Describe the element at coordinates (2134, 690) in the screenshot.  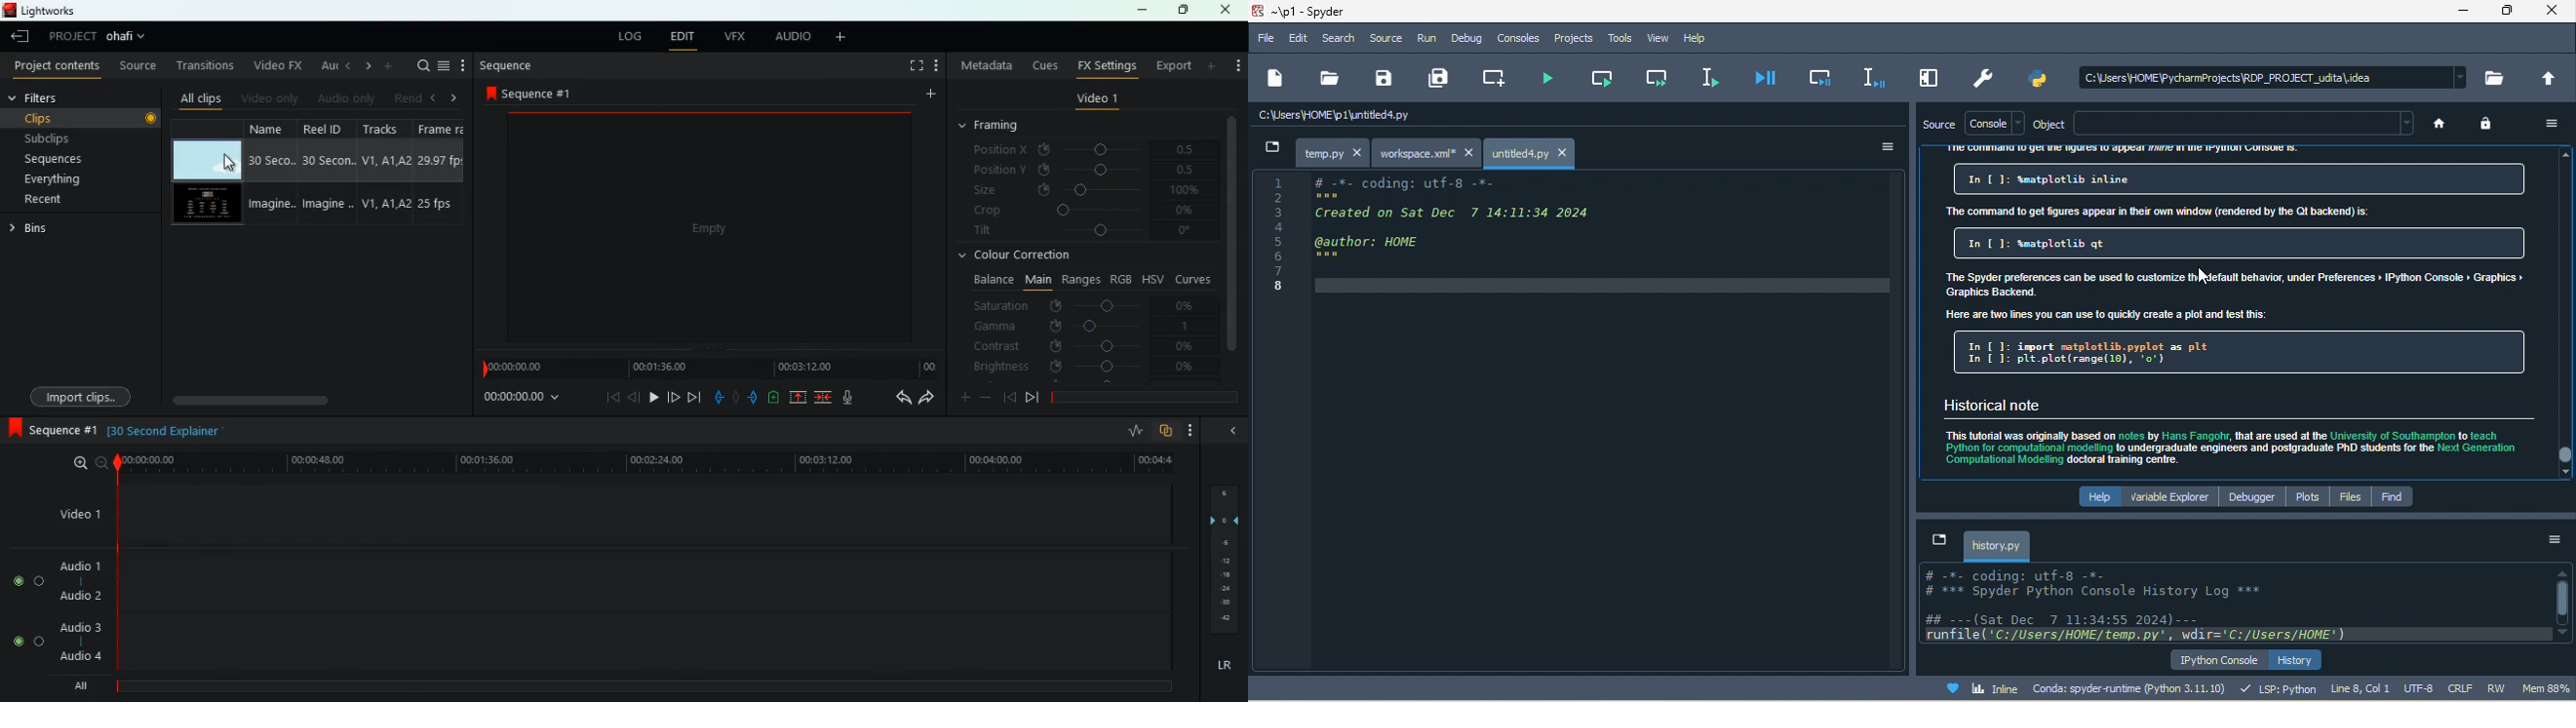
I see `conda spyder runtime` at that location.